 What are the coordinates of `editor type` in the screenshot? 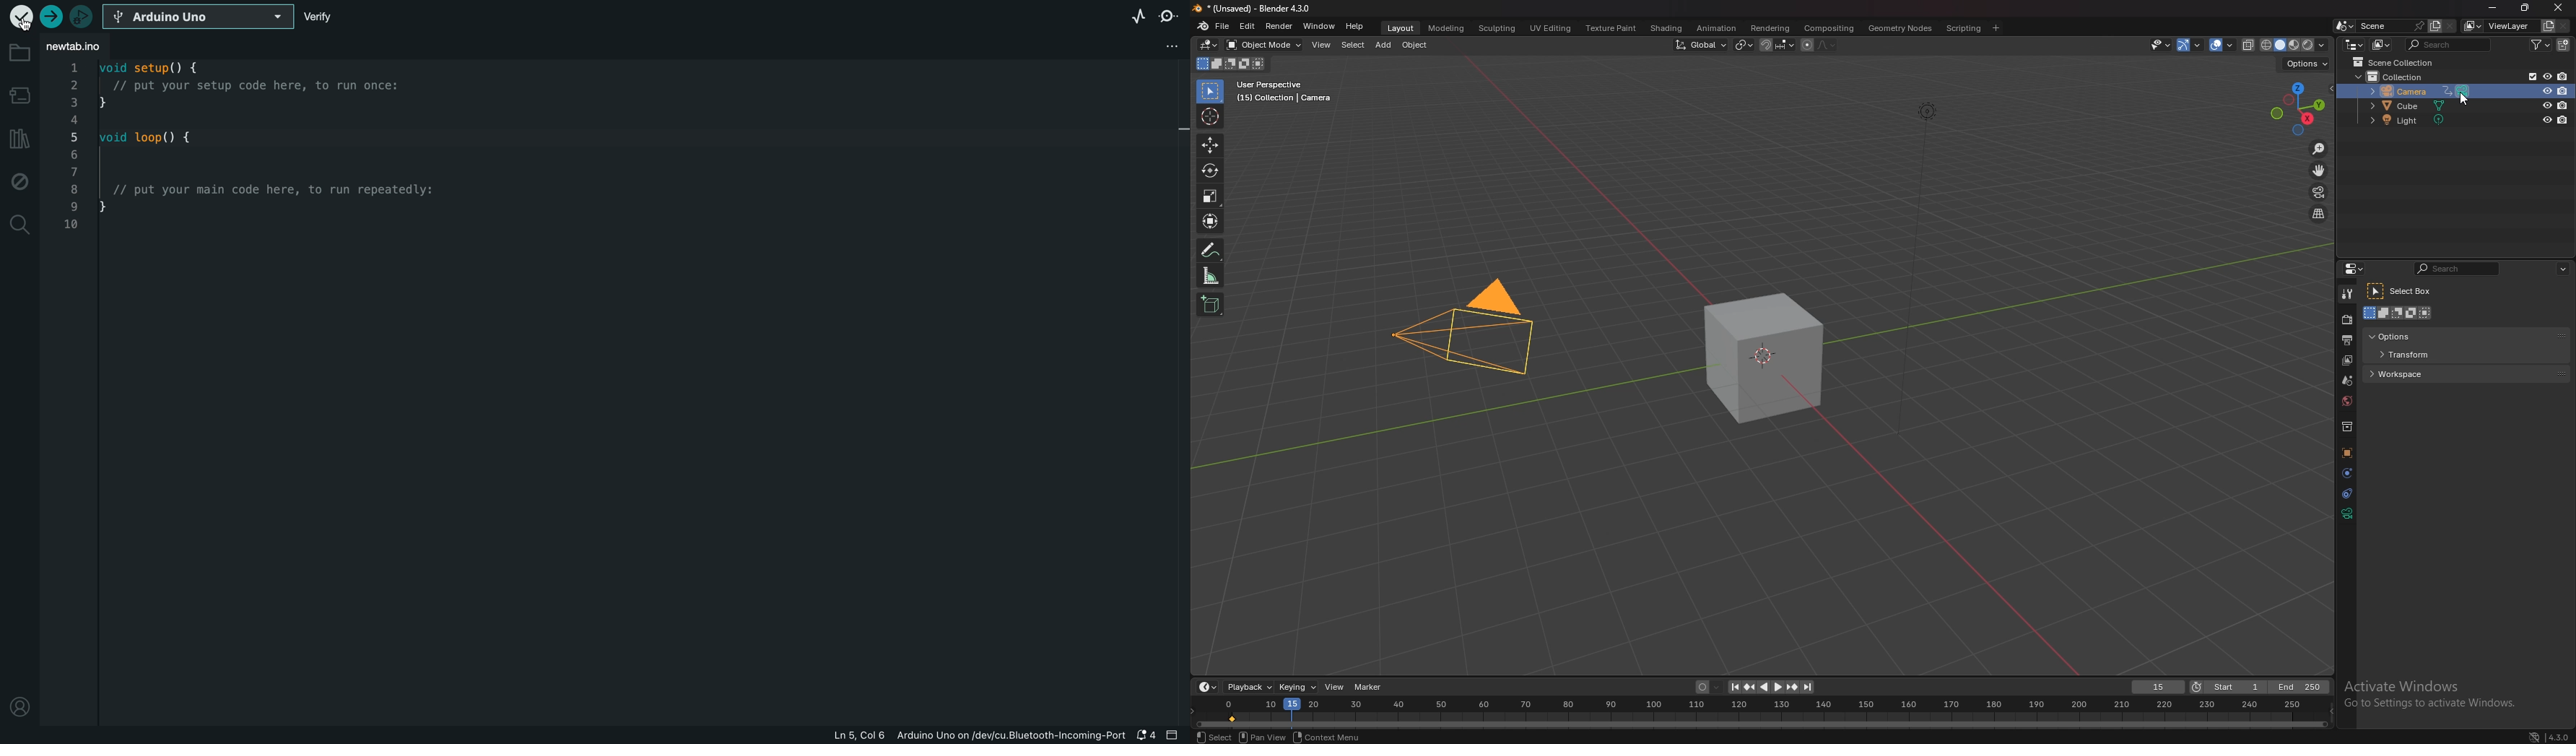 It's located at (2355, 268).